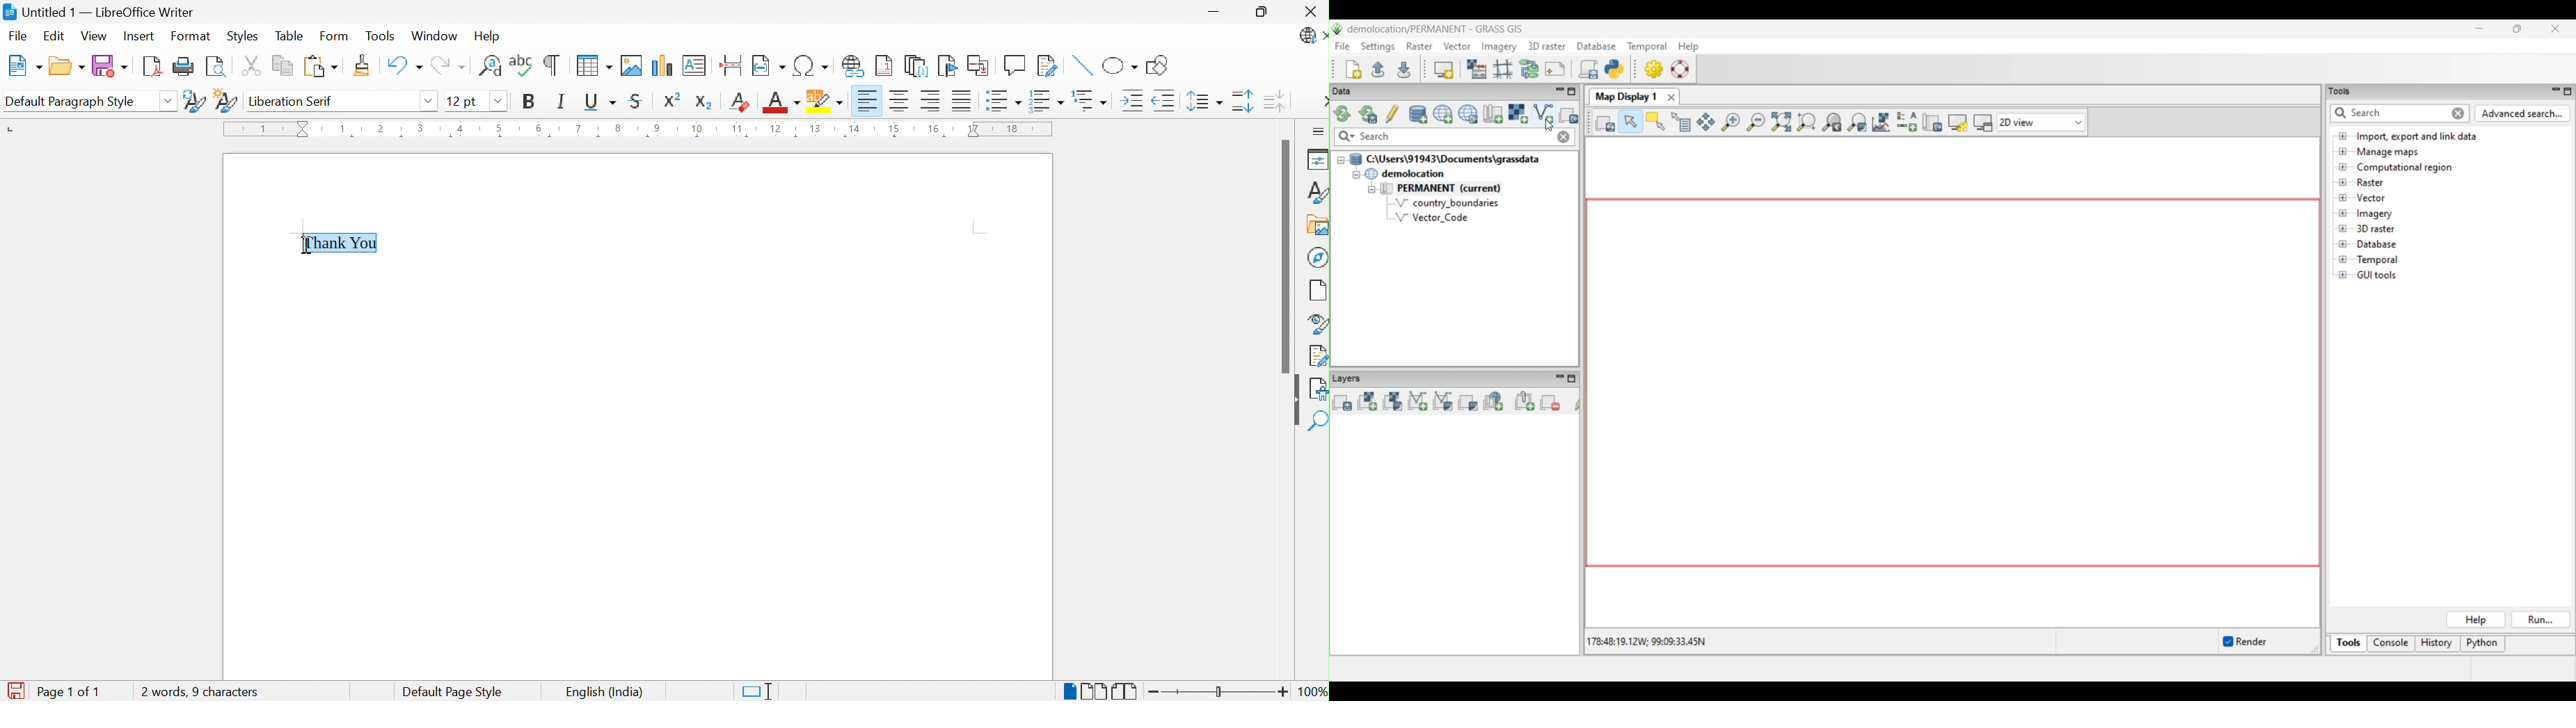  Describe the element at coordinates (916, 67) in the screenshot. I see `Insert Endnote` at that location.